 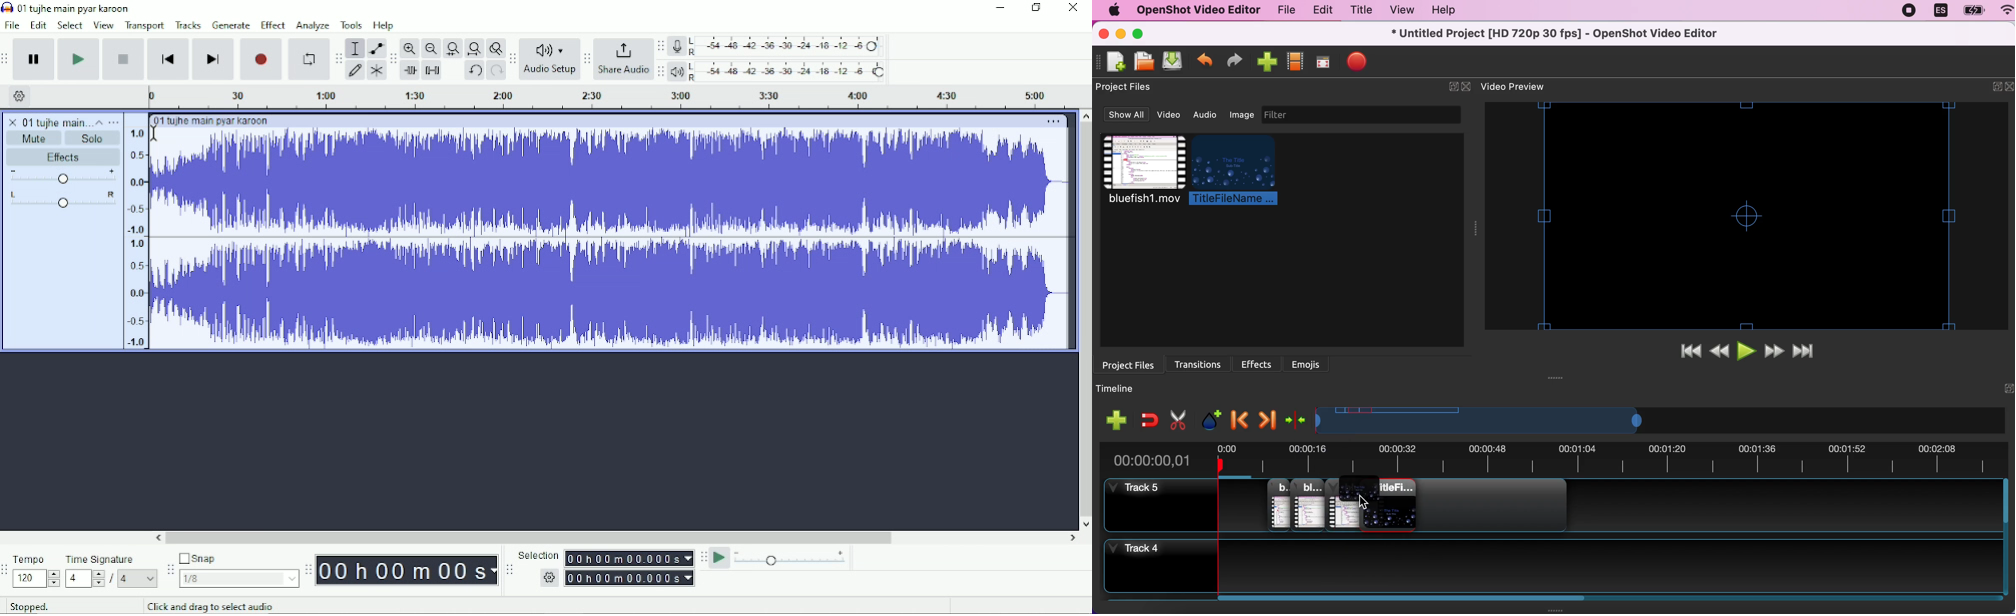 I want to click on Restore down, so click(x=1036, y=8).